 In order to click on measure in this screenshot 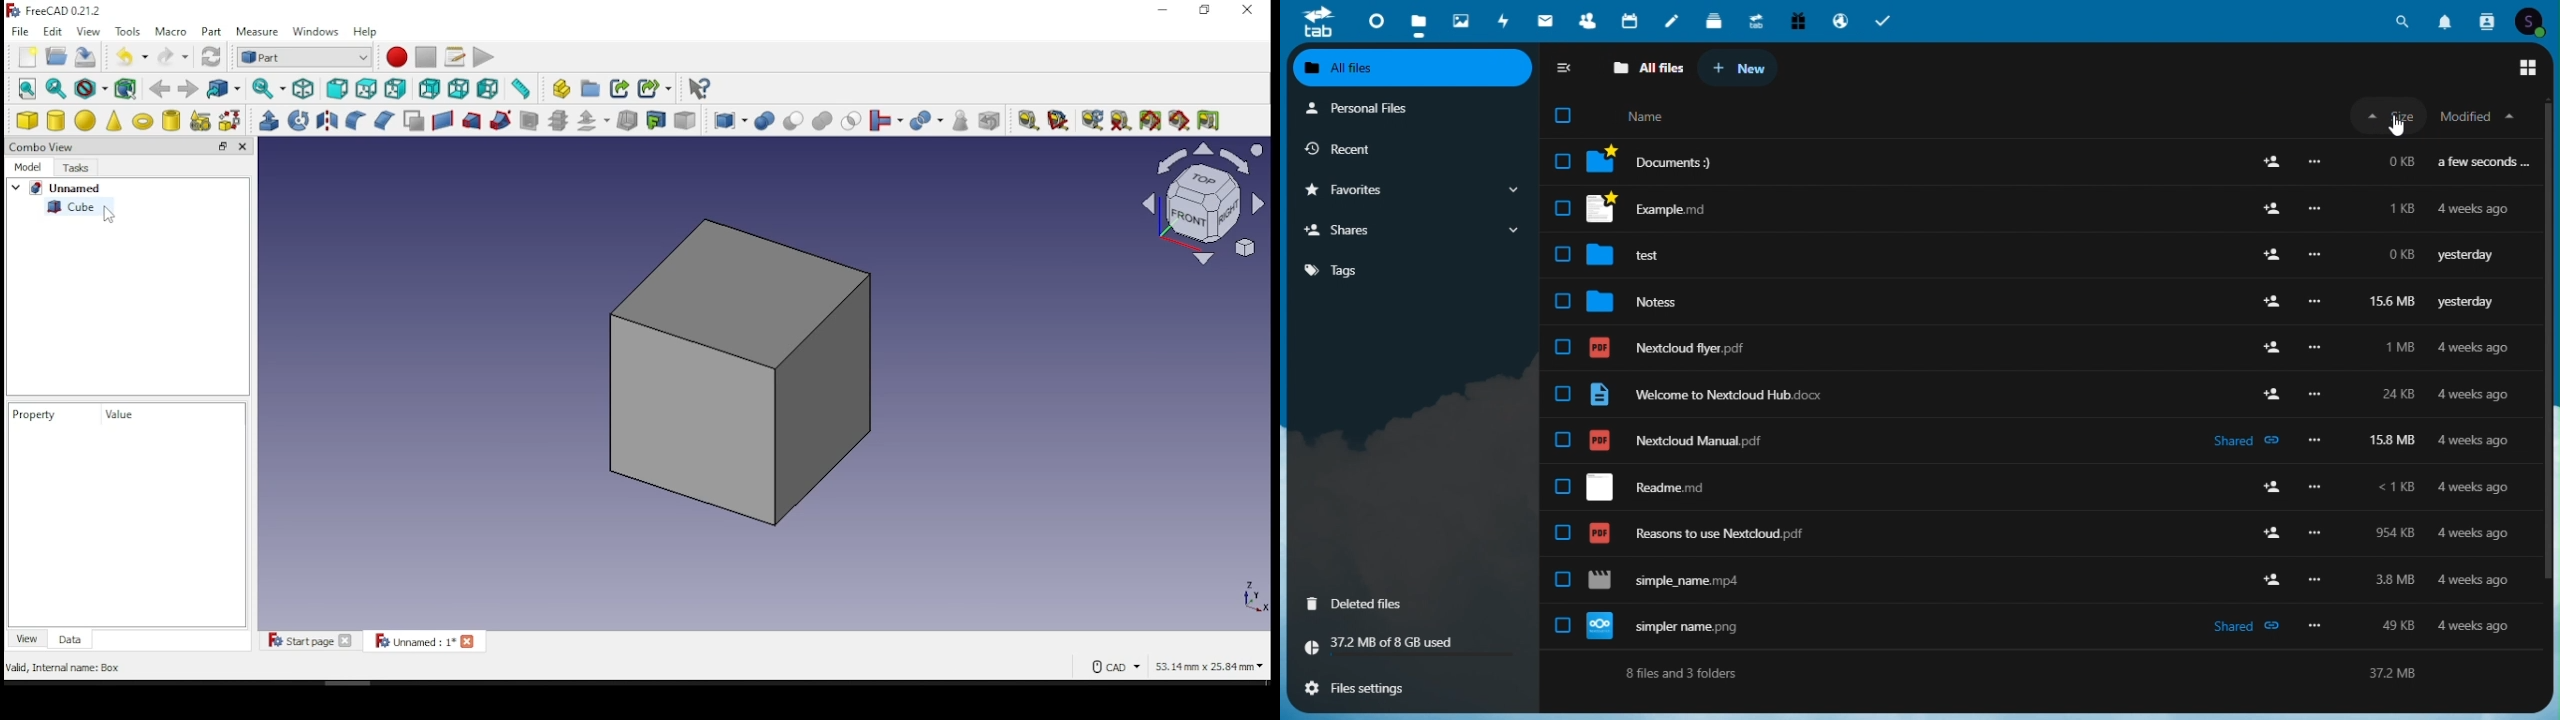, I will do `click(259, 33)`.